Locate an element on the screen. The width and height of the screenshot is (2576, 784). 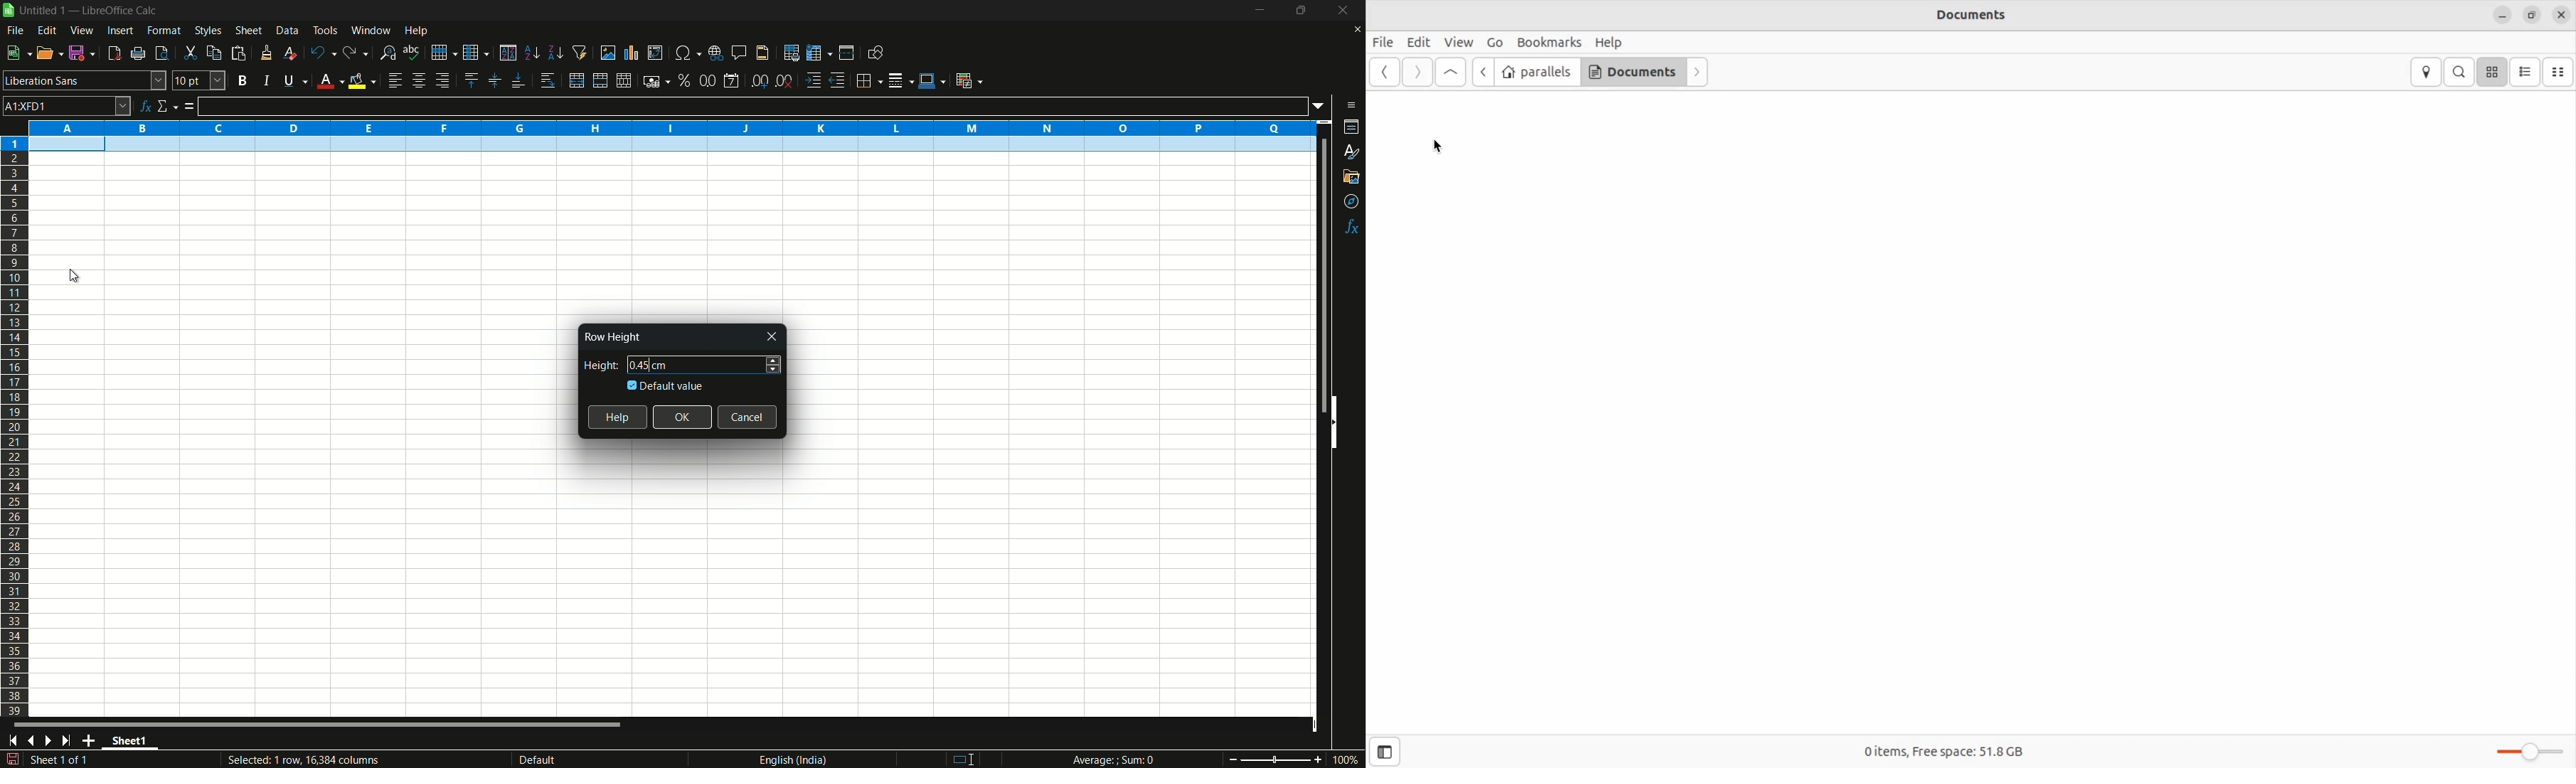
formula is located at coordinates (189, 107).